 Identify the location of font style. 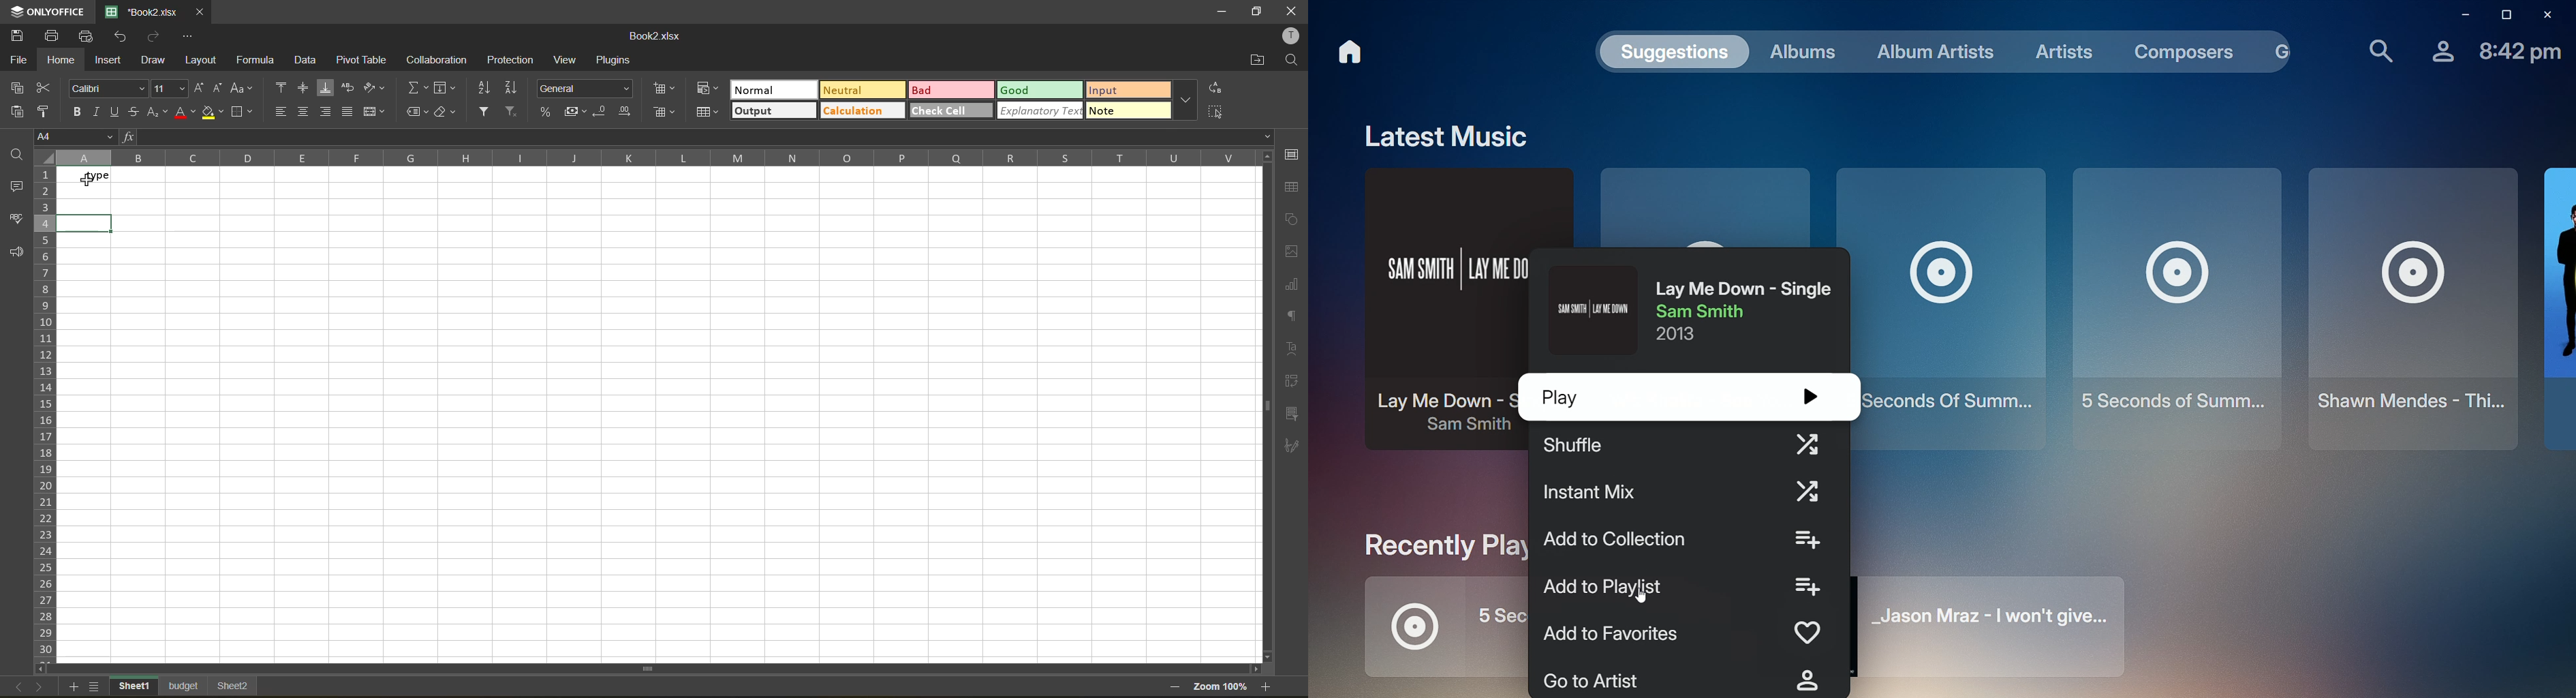
(109, 89).